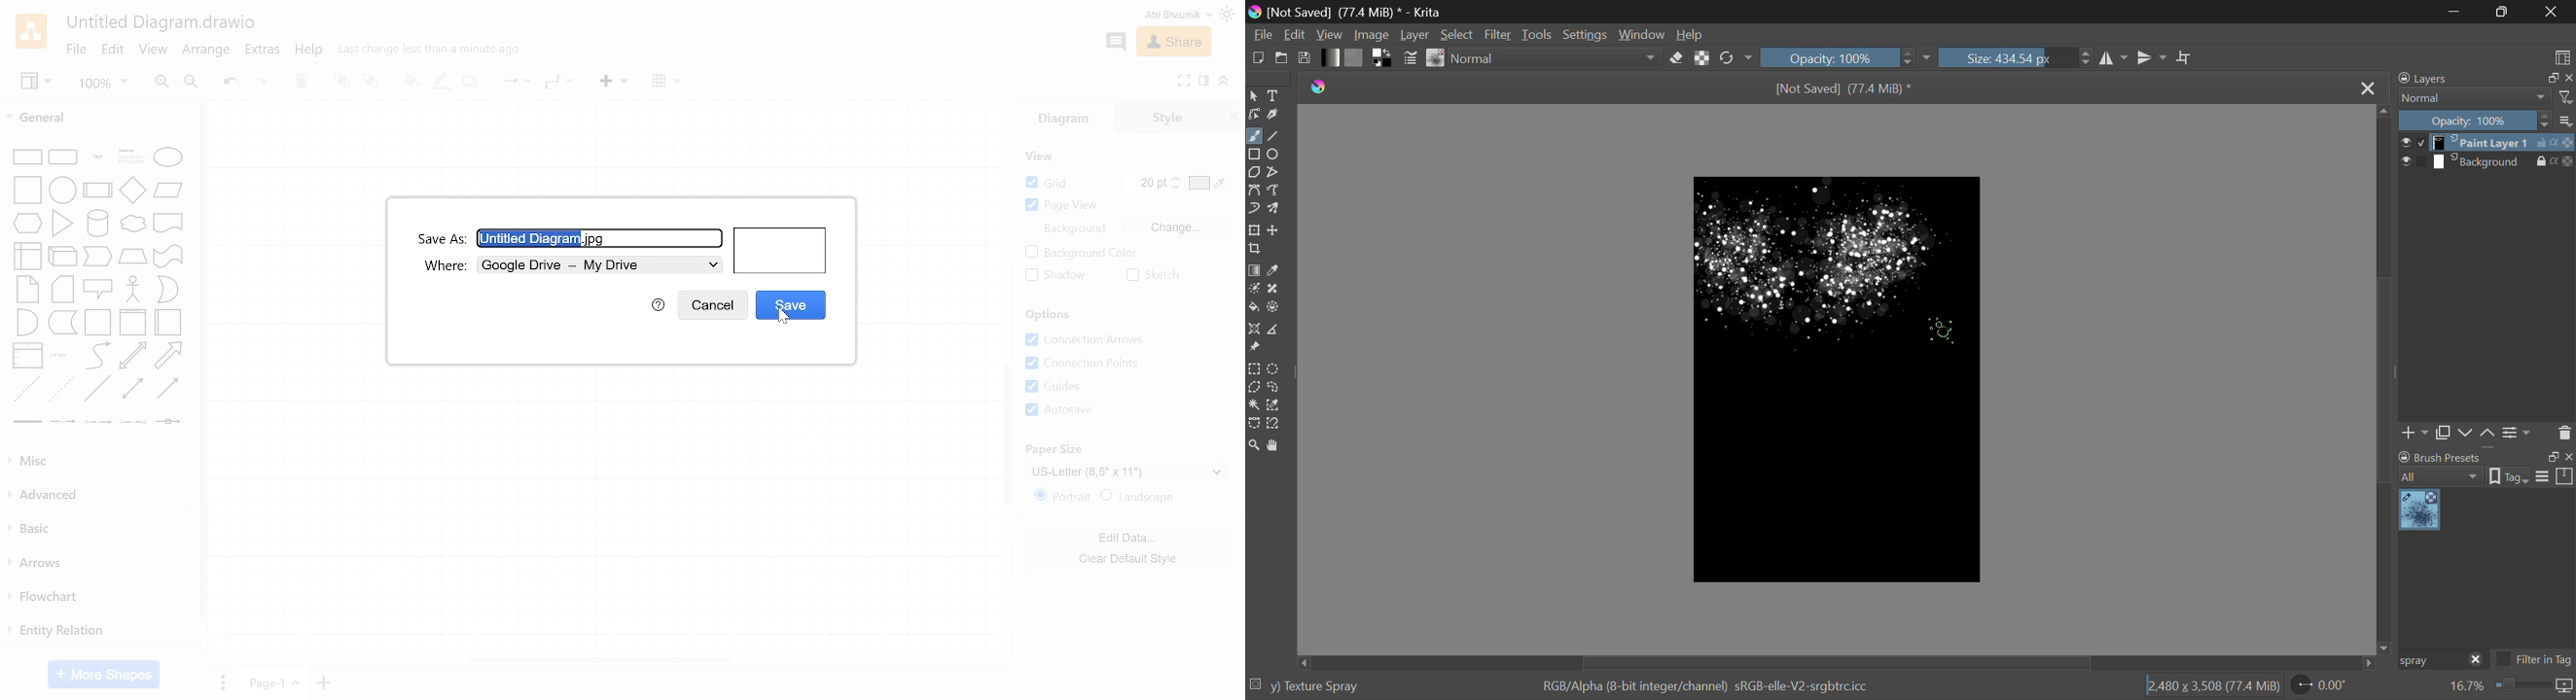  I want to click on Tools, so click(1539, 34).